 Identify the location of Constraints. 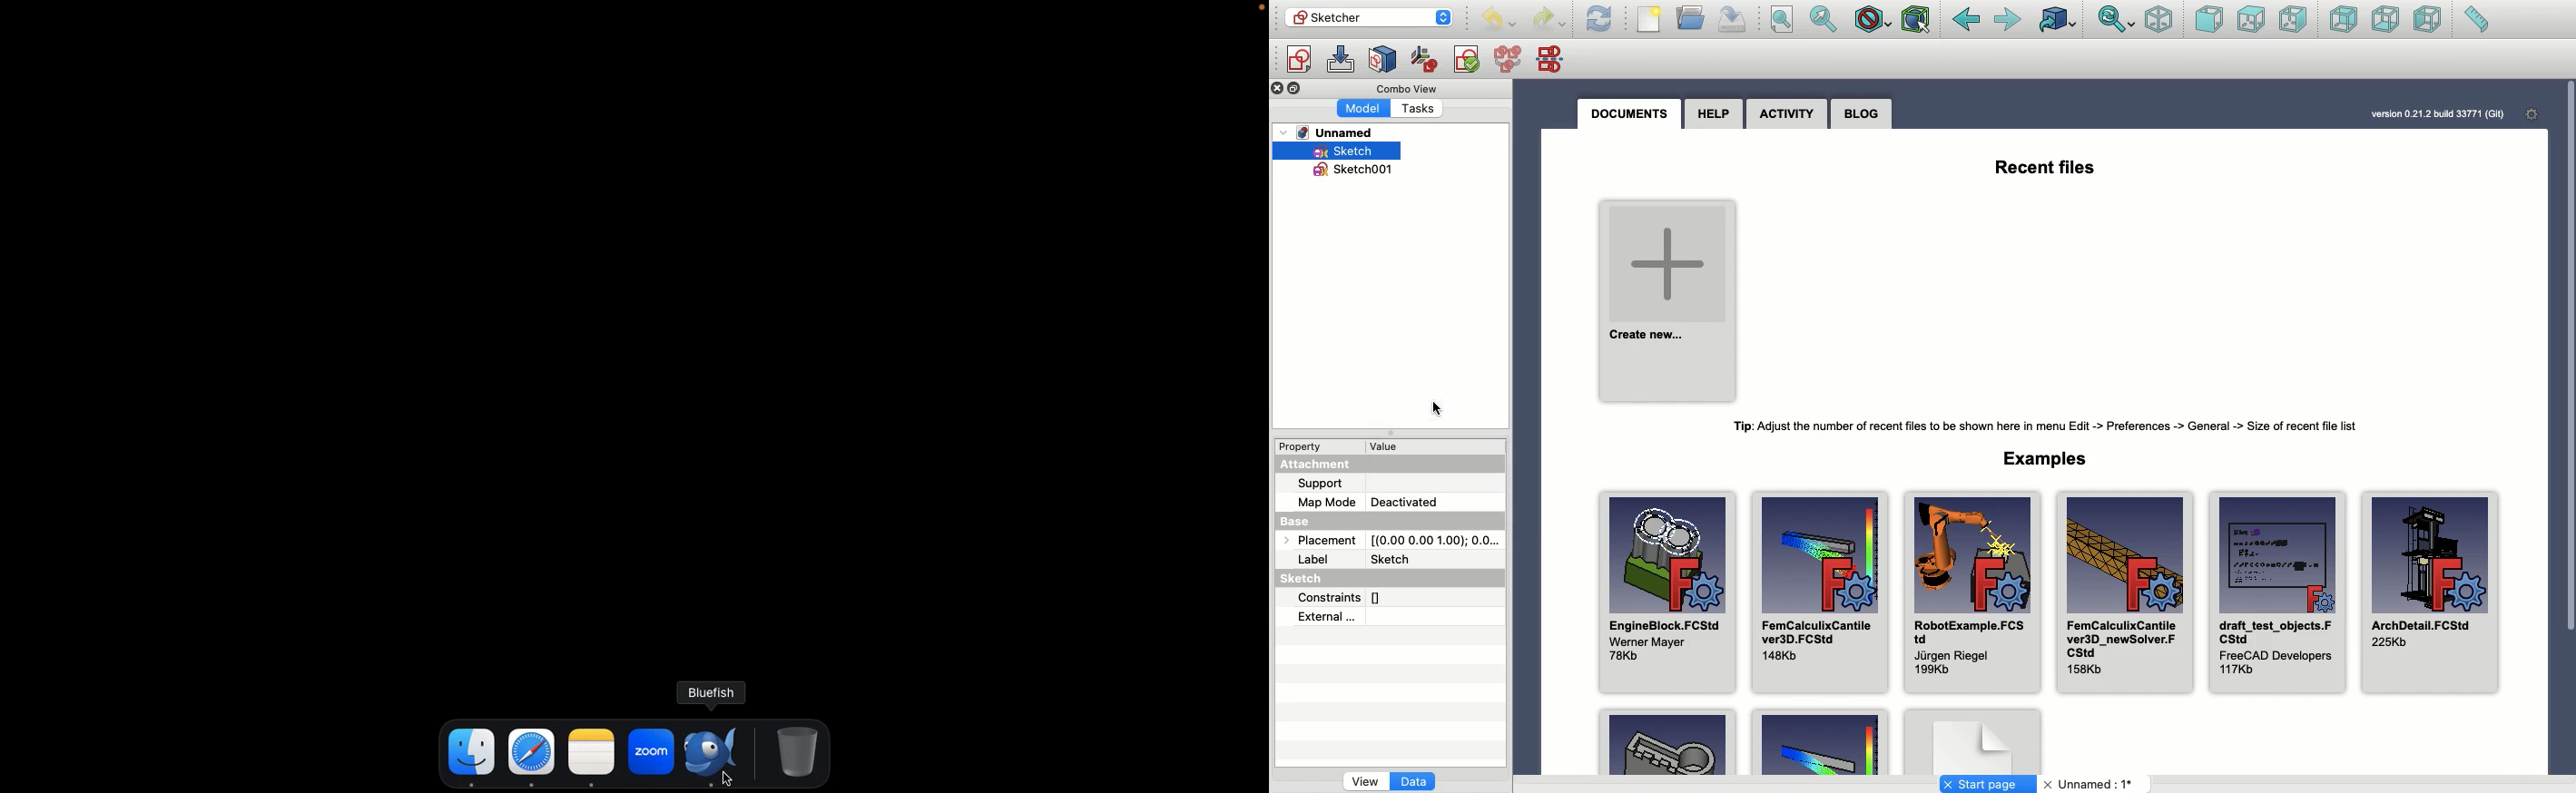
(1347, 596).